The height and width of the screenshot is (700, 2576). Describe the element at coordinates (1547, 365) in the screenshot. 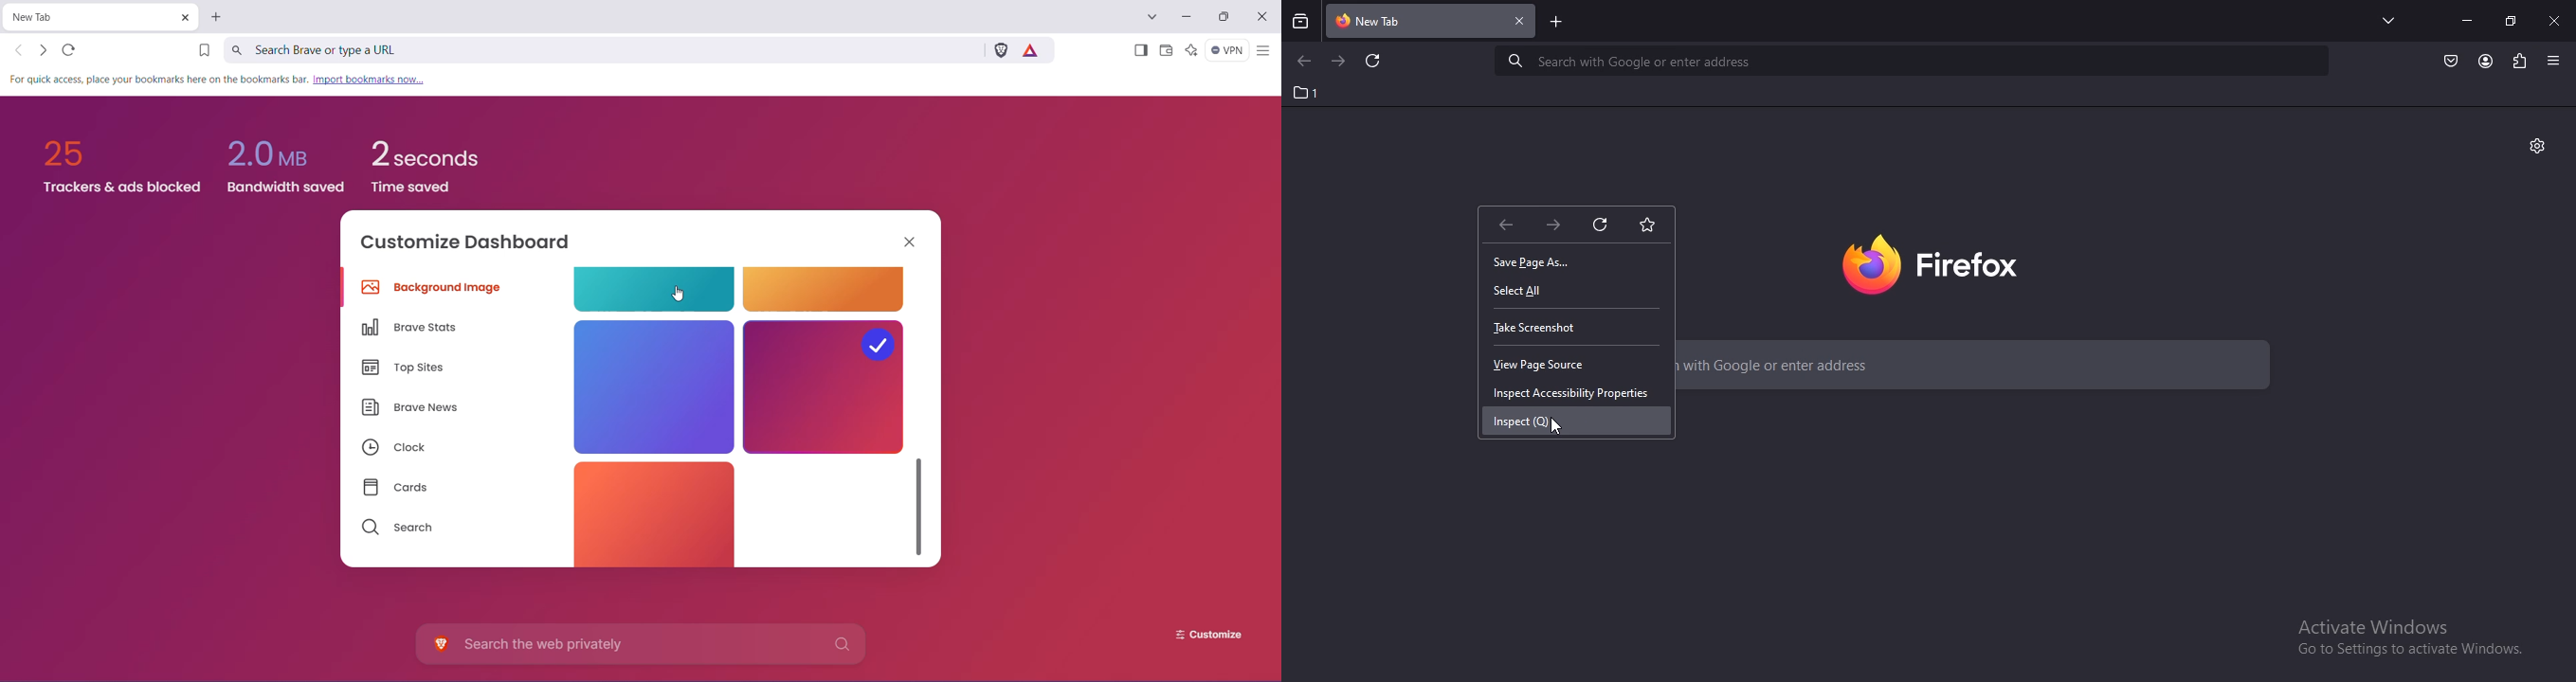

I see `view page source` at that location.